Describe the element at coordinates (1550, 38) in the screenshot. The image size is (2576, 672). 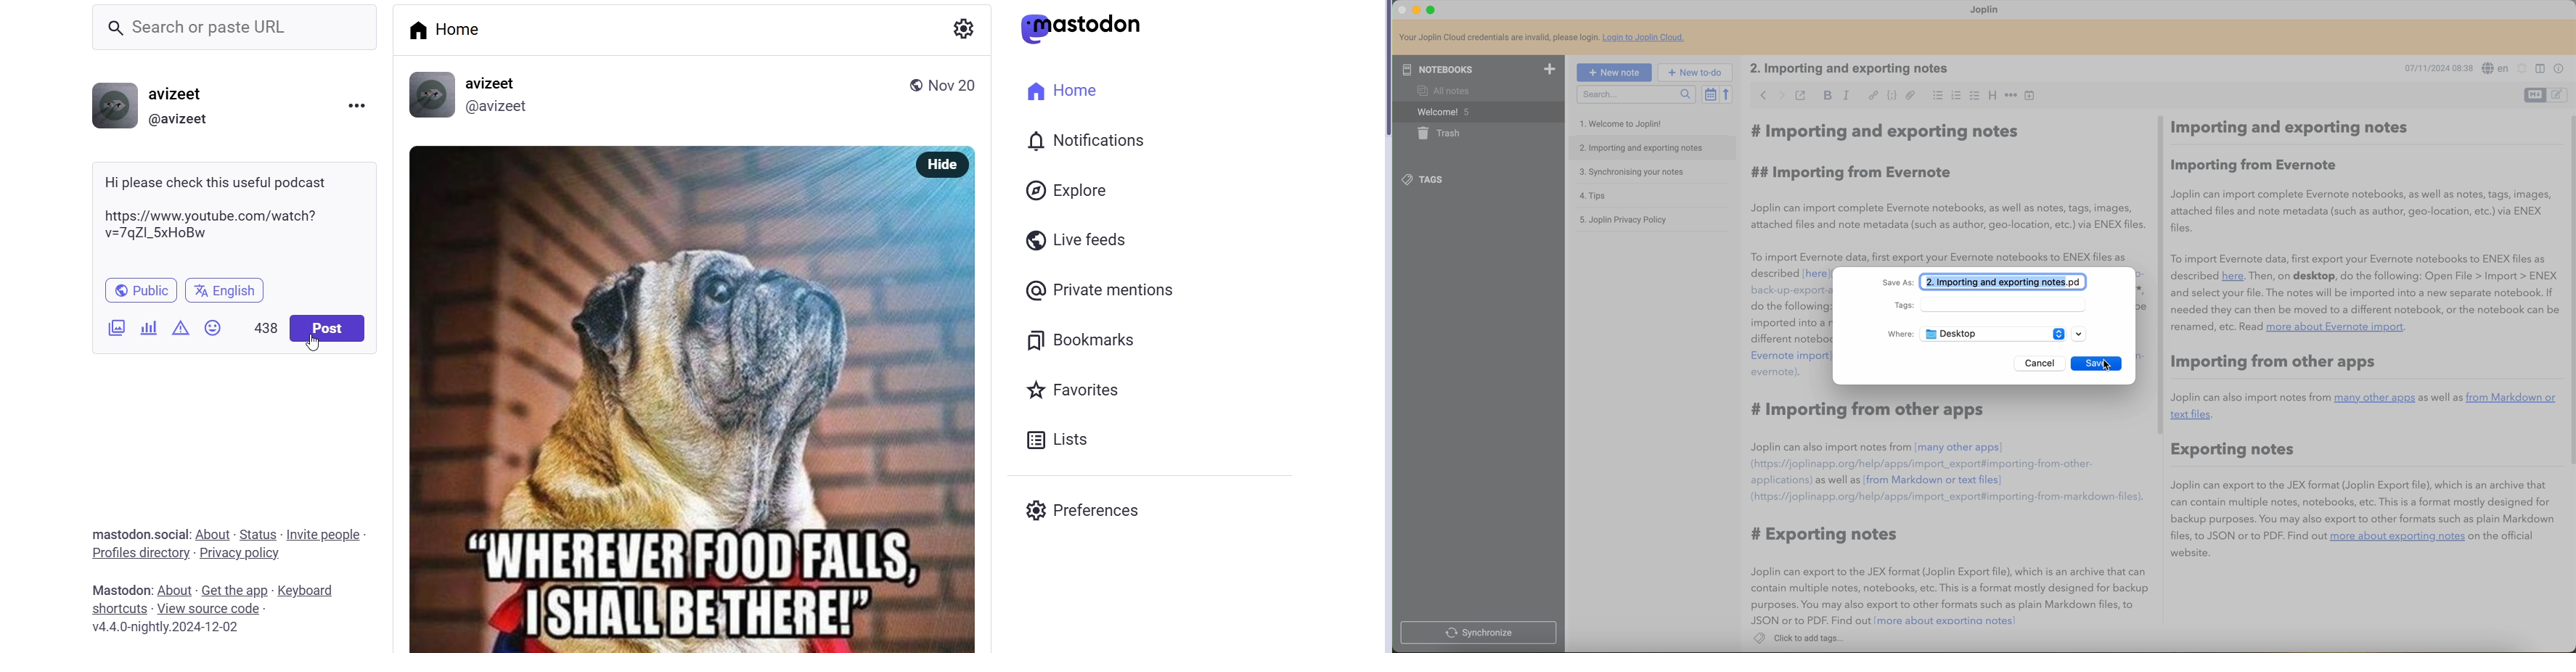
I see `Your Joplin Cloud credentials are invalid, please login. Login to Joplin Cloud` at that location.